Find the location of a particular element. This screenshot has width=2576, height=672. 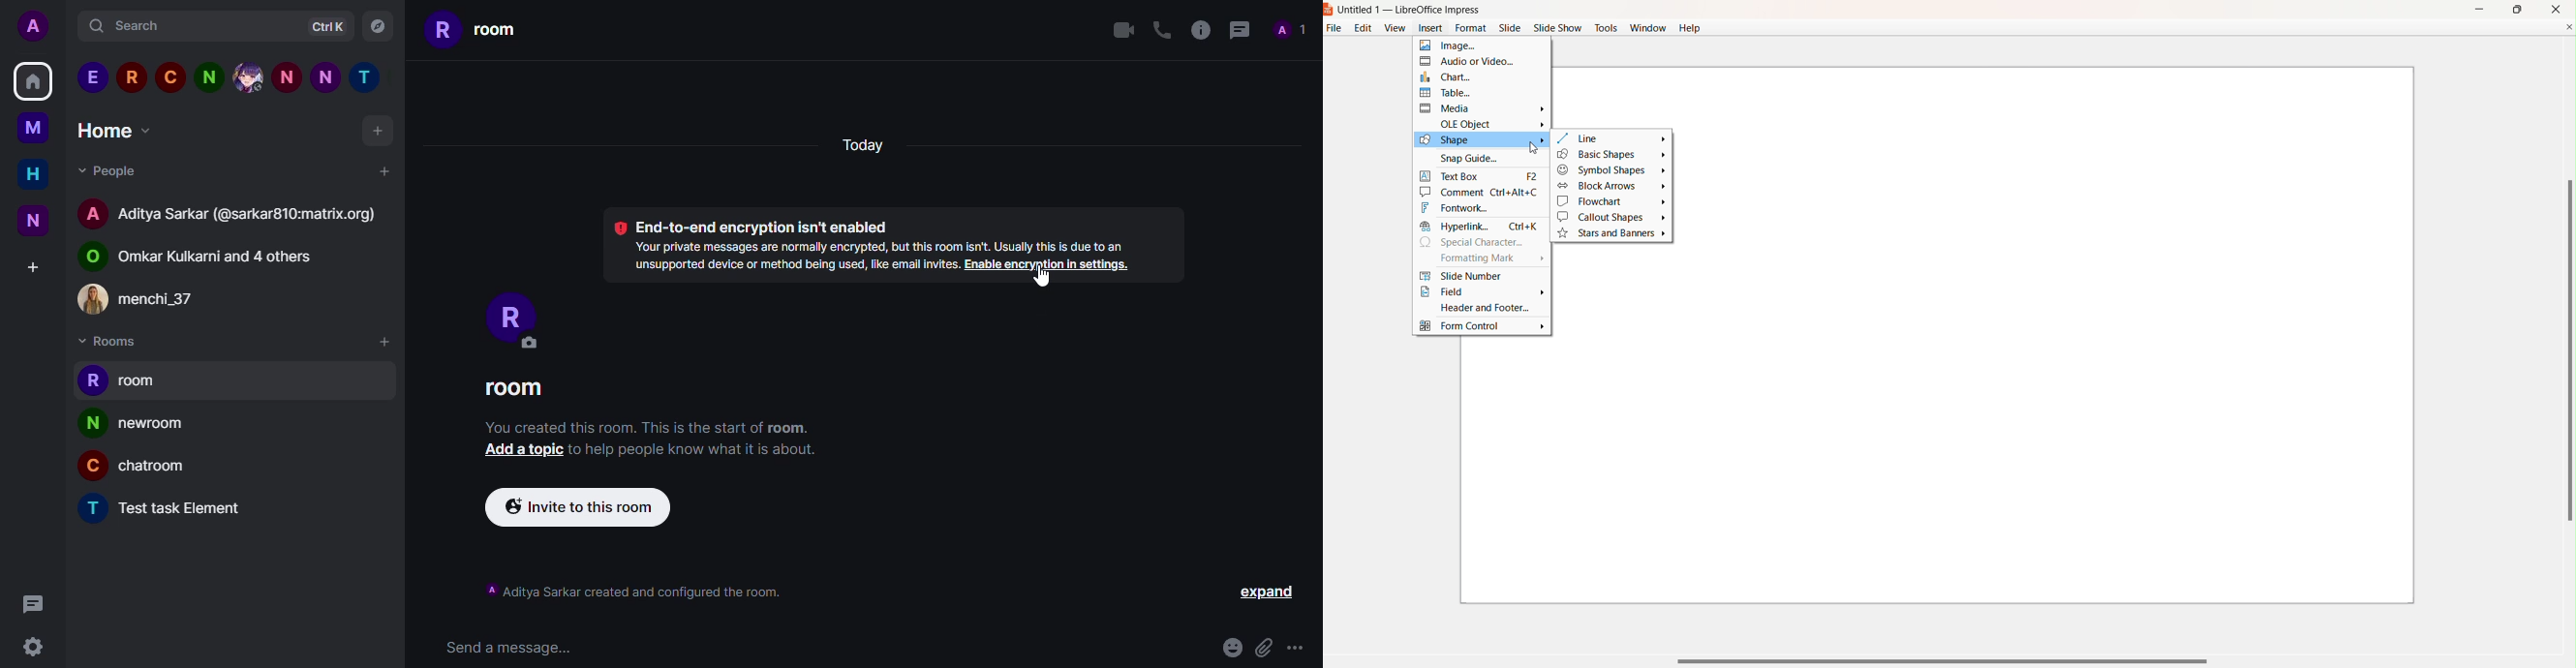

Stars and Banners is located at coordinates (1614, 234).